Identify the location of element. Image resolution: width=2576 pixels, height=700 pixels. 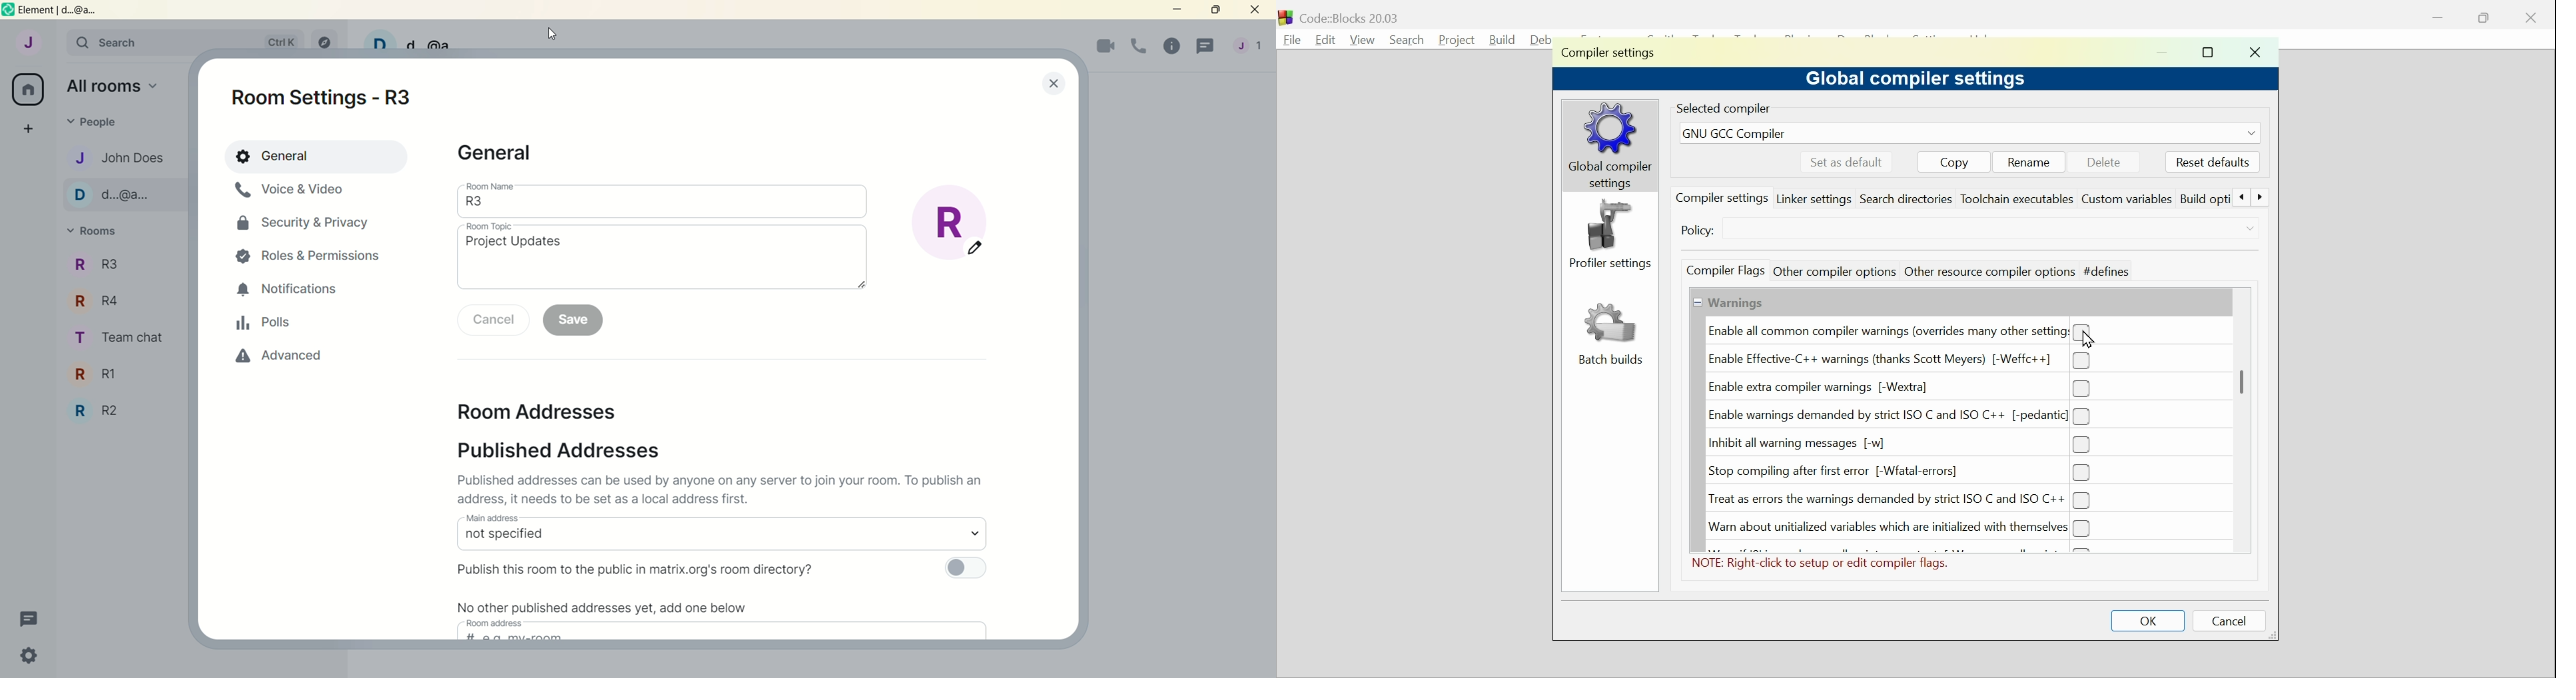
(62, 11).